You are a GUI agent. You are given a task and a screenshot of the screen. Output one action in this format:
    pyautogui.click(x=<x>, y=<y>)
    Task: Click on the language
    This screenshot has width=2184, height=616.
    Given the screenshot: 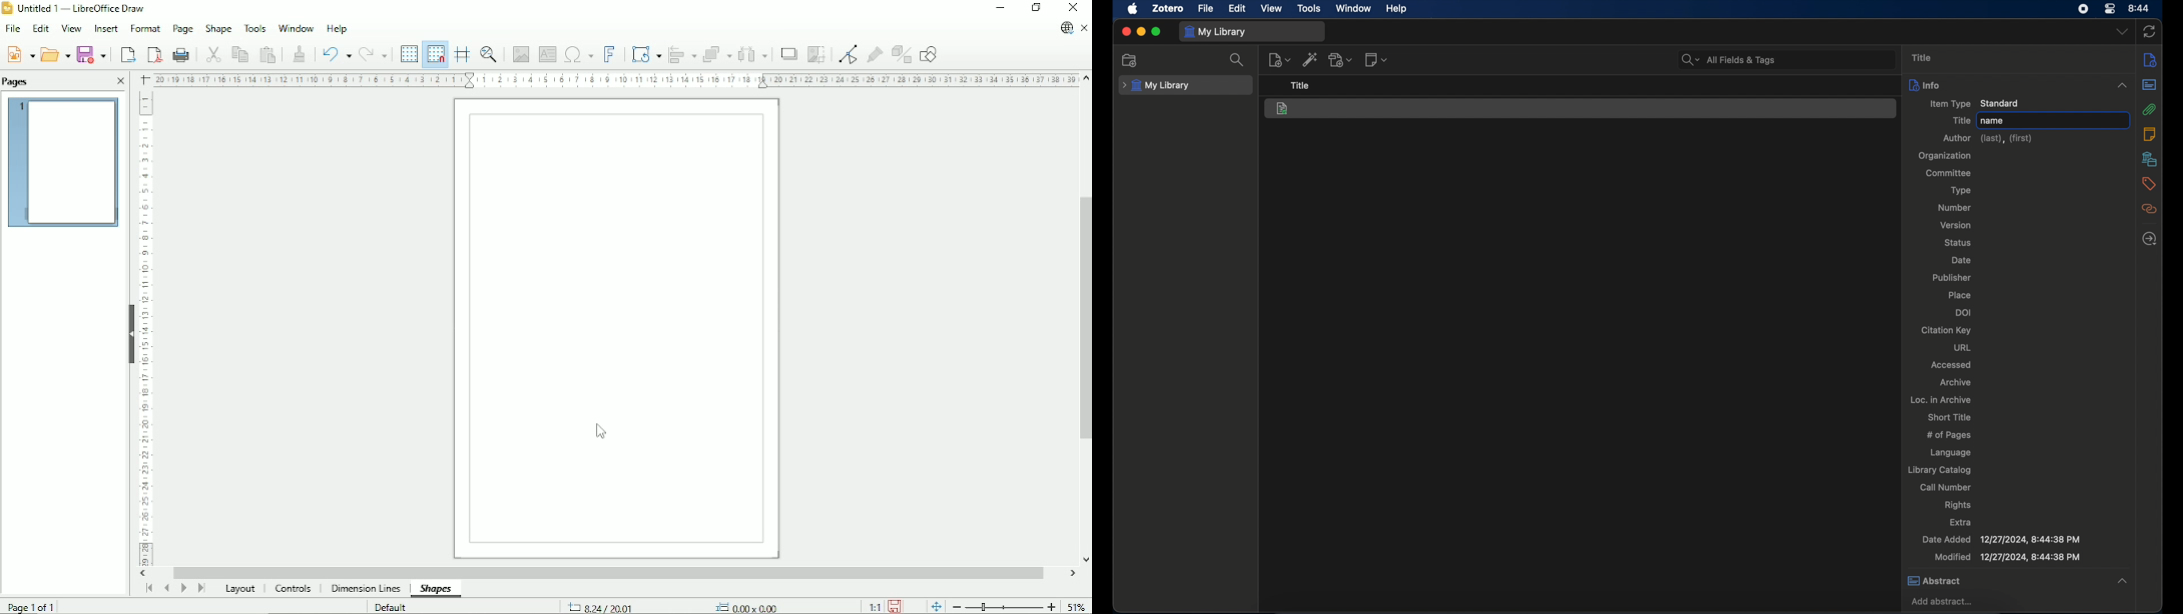 What is the action you would take?
    pyautogui.click(x=1949, y=453)
    